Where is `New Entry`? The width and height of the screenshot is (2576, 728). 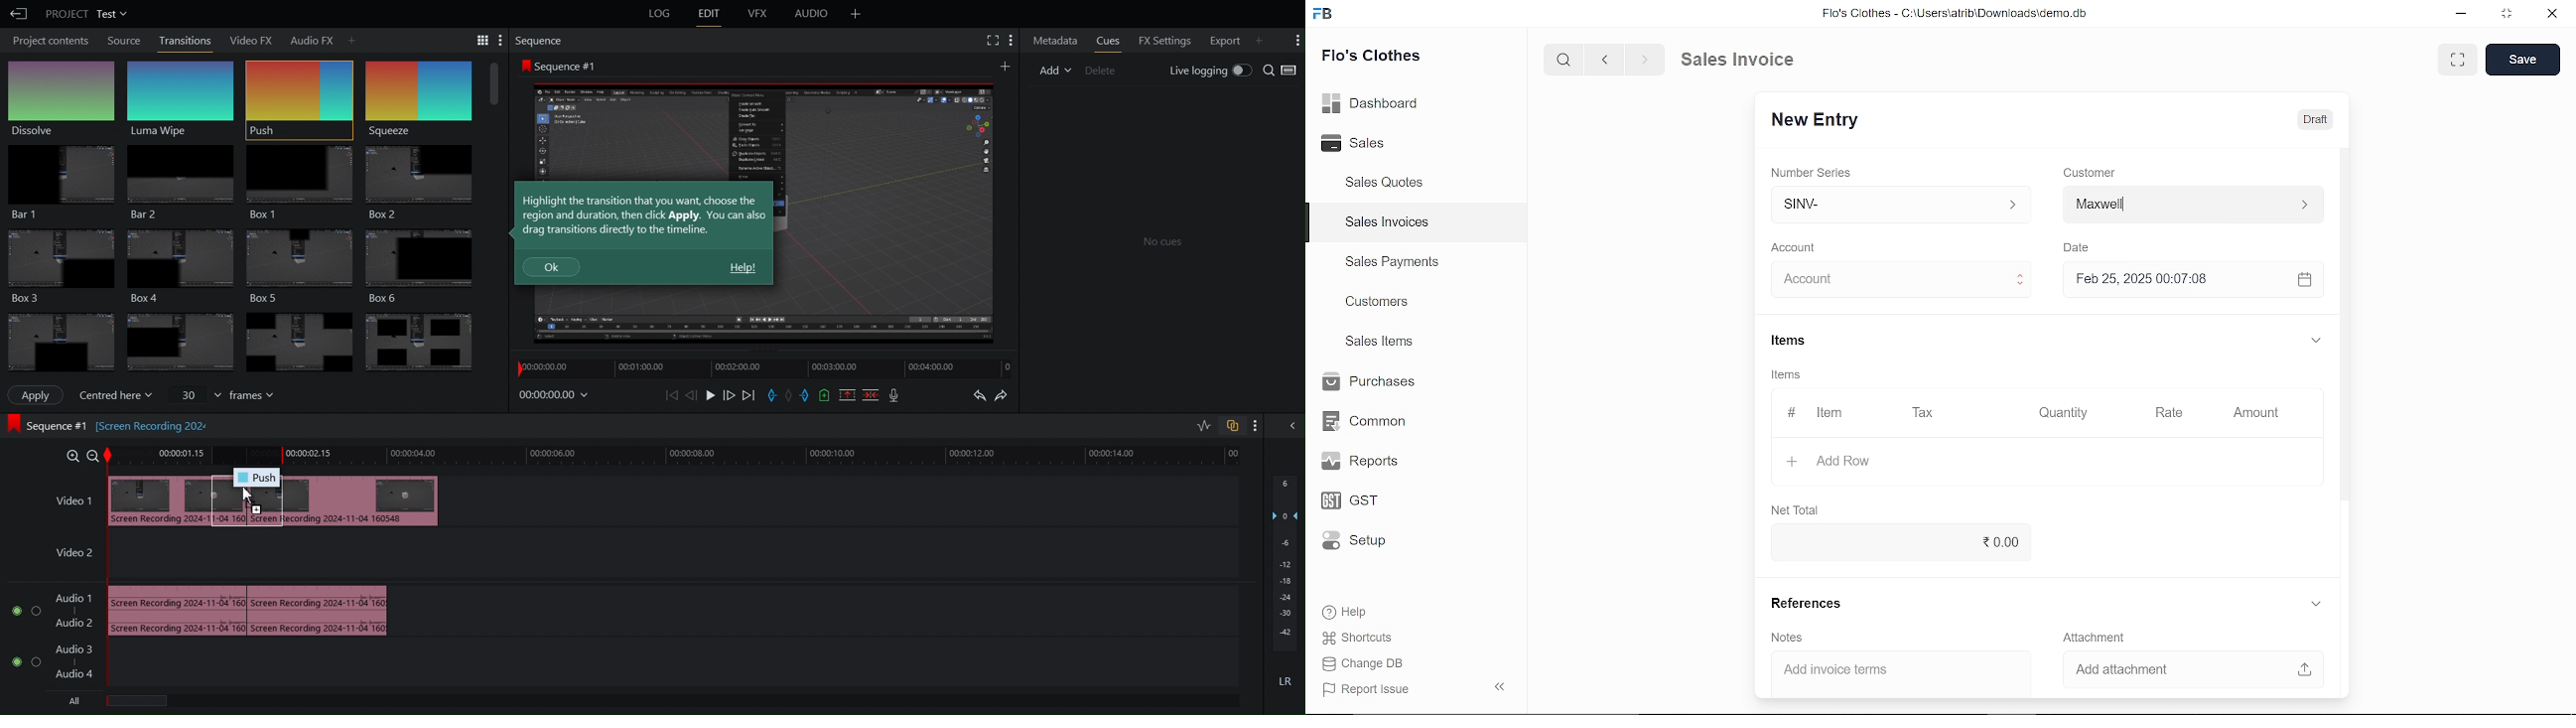
New Entry is located at coordinates (1817, 121).